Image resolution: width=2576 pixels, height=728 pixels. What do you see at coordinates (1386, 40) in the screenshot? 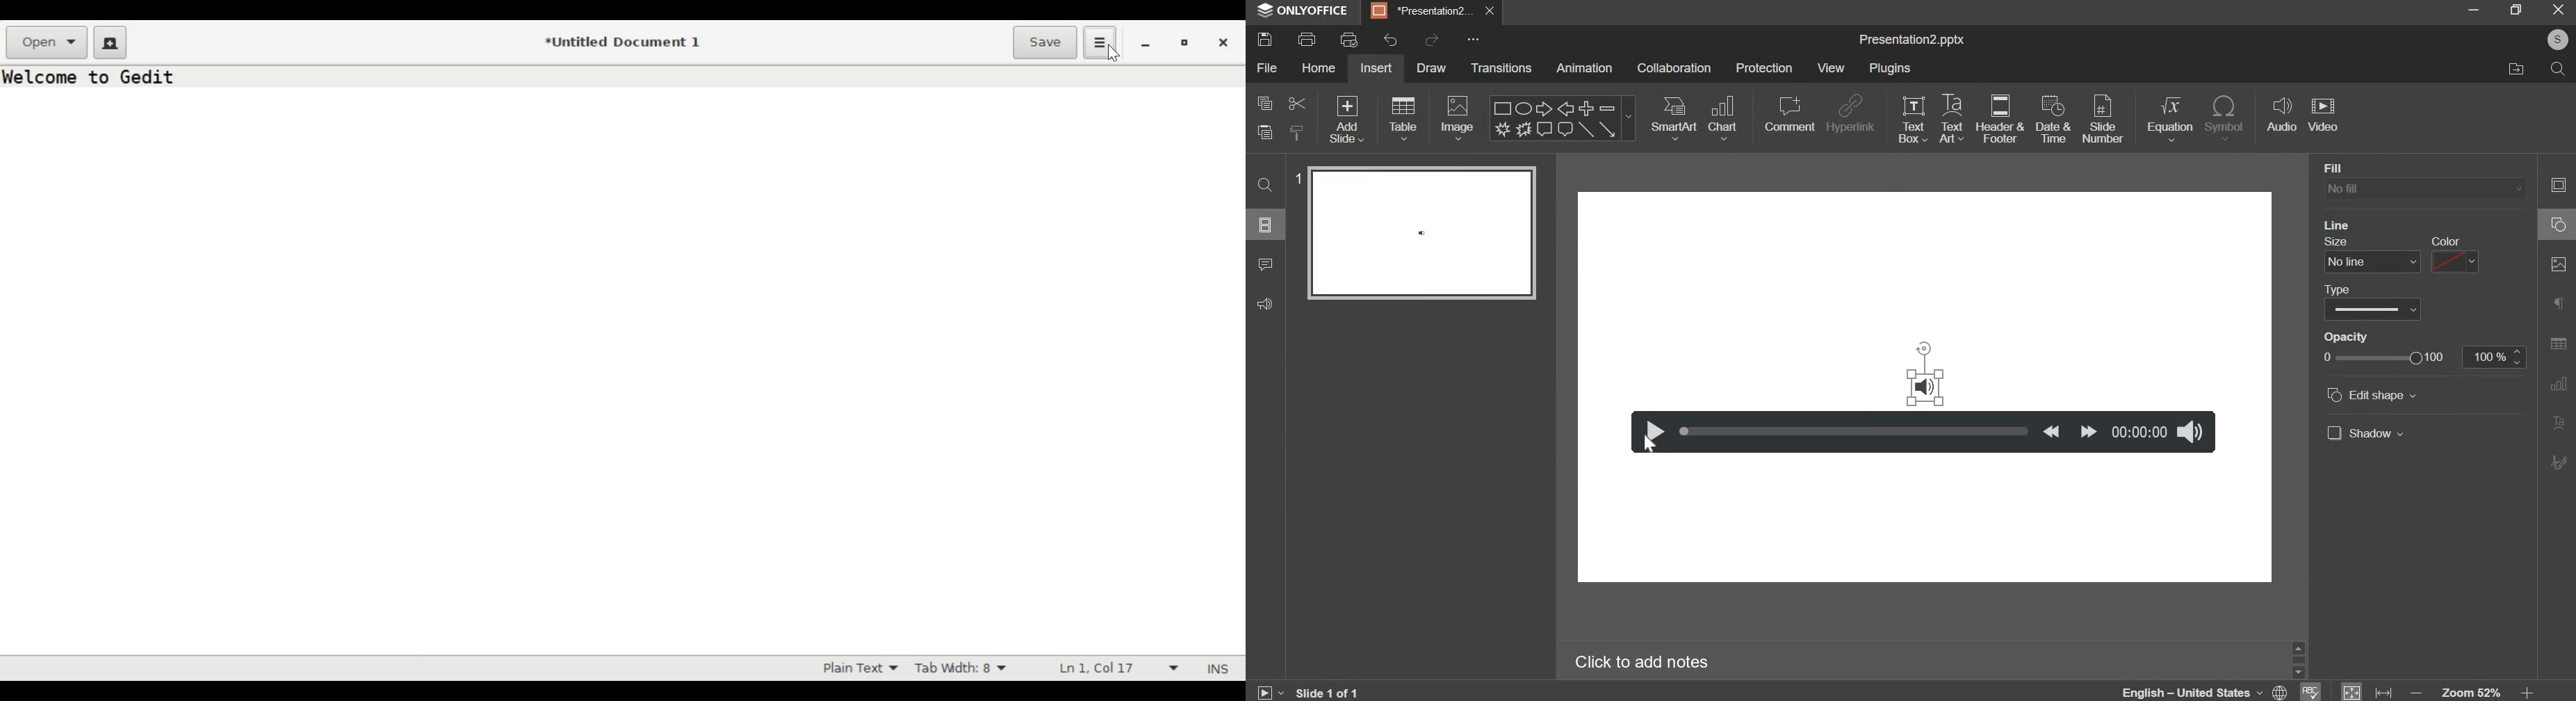
I see `undo` at bounding box center [1386, 40].